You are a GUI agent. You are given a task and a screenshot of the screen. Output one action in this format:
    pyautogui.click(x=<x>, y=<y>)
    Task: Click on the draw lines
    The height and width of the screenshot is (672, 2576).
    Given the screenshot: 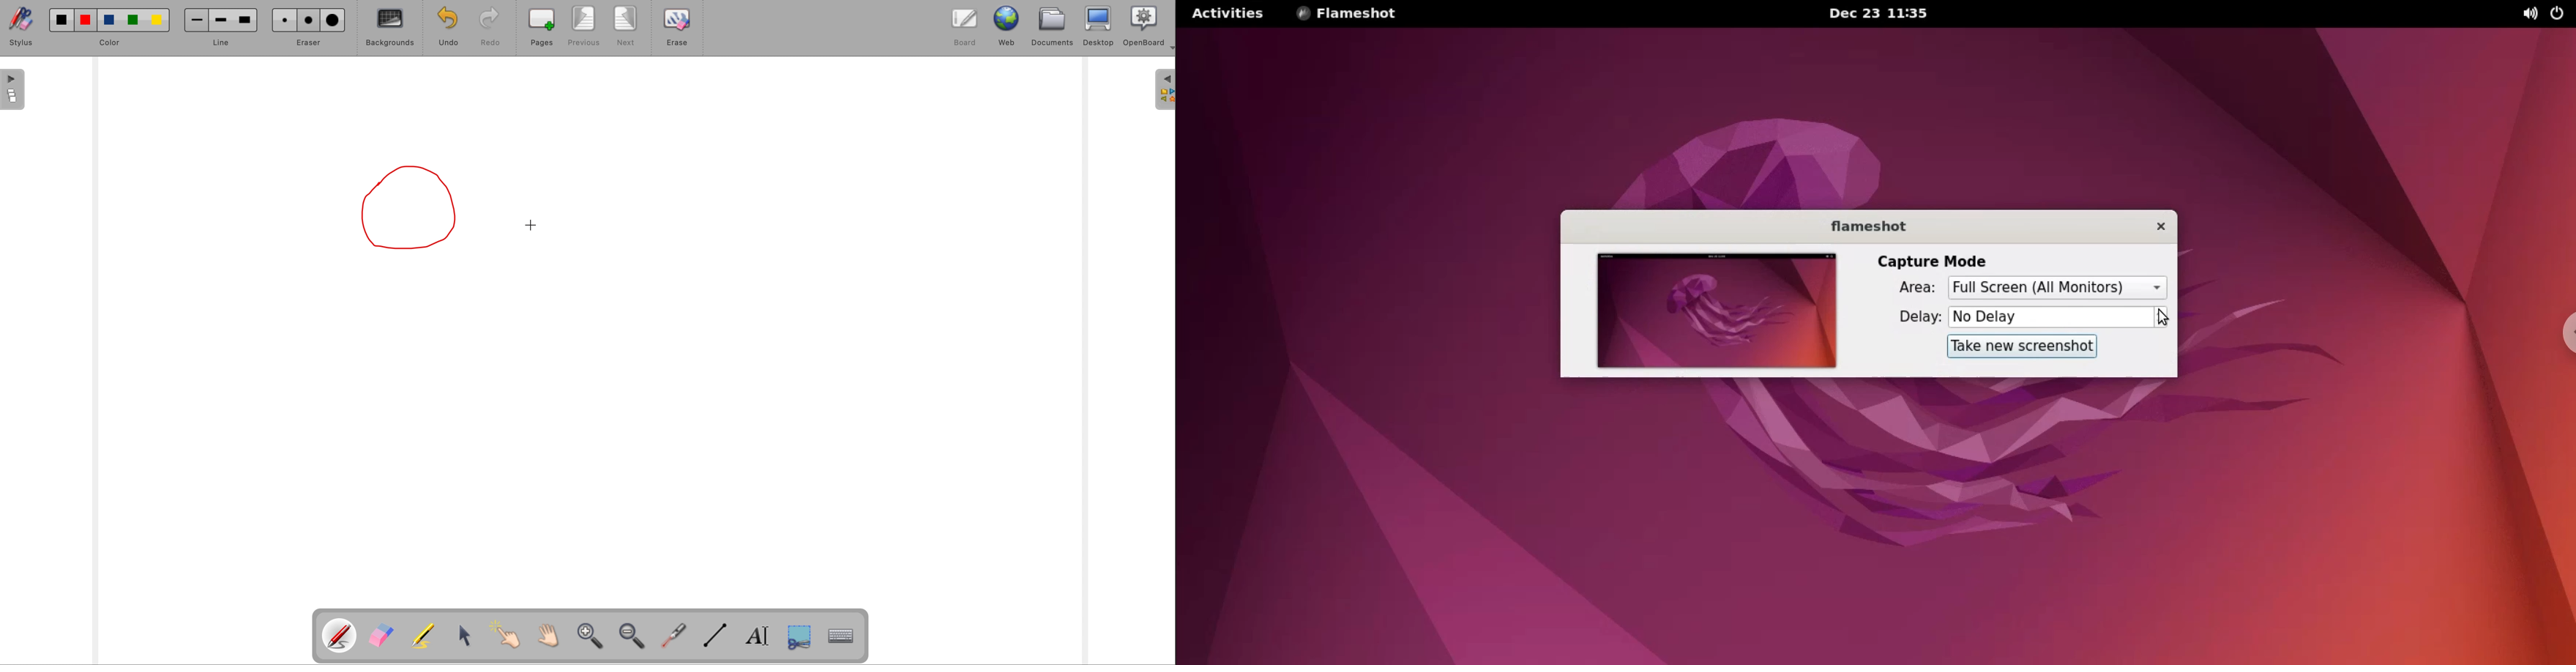 What is the action you would take?
    pyautogui.click(x=718, y=639)
    